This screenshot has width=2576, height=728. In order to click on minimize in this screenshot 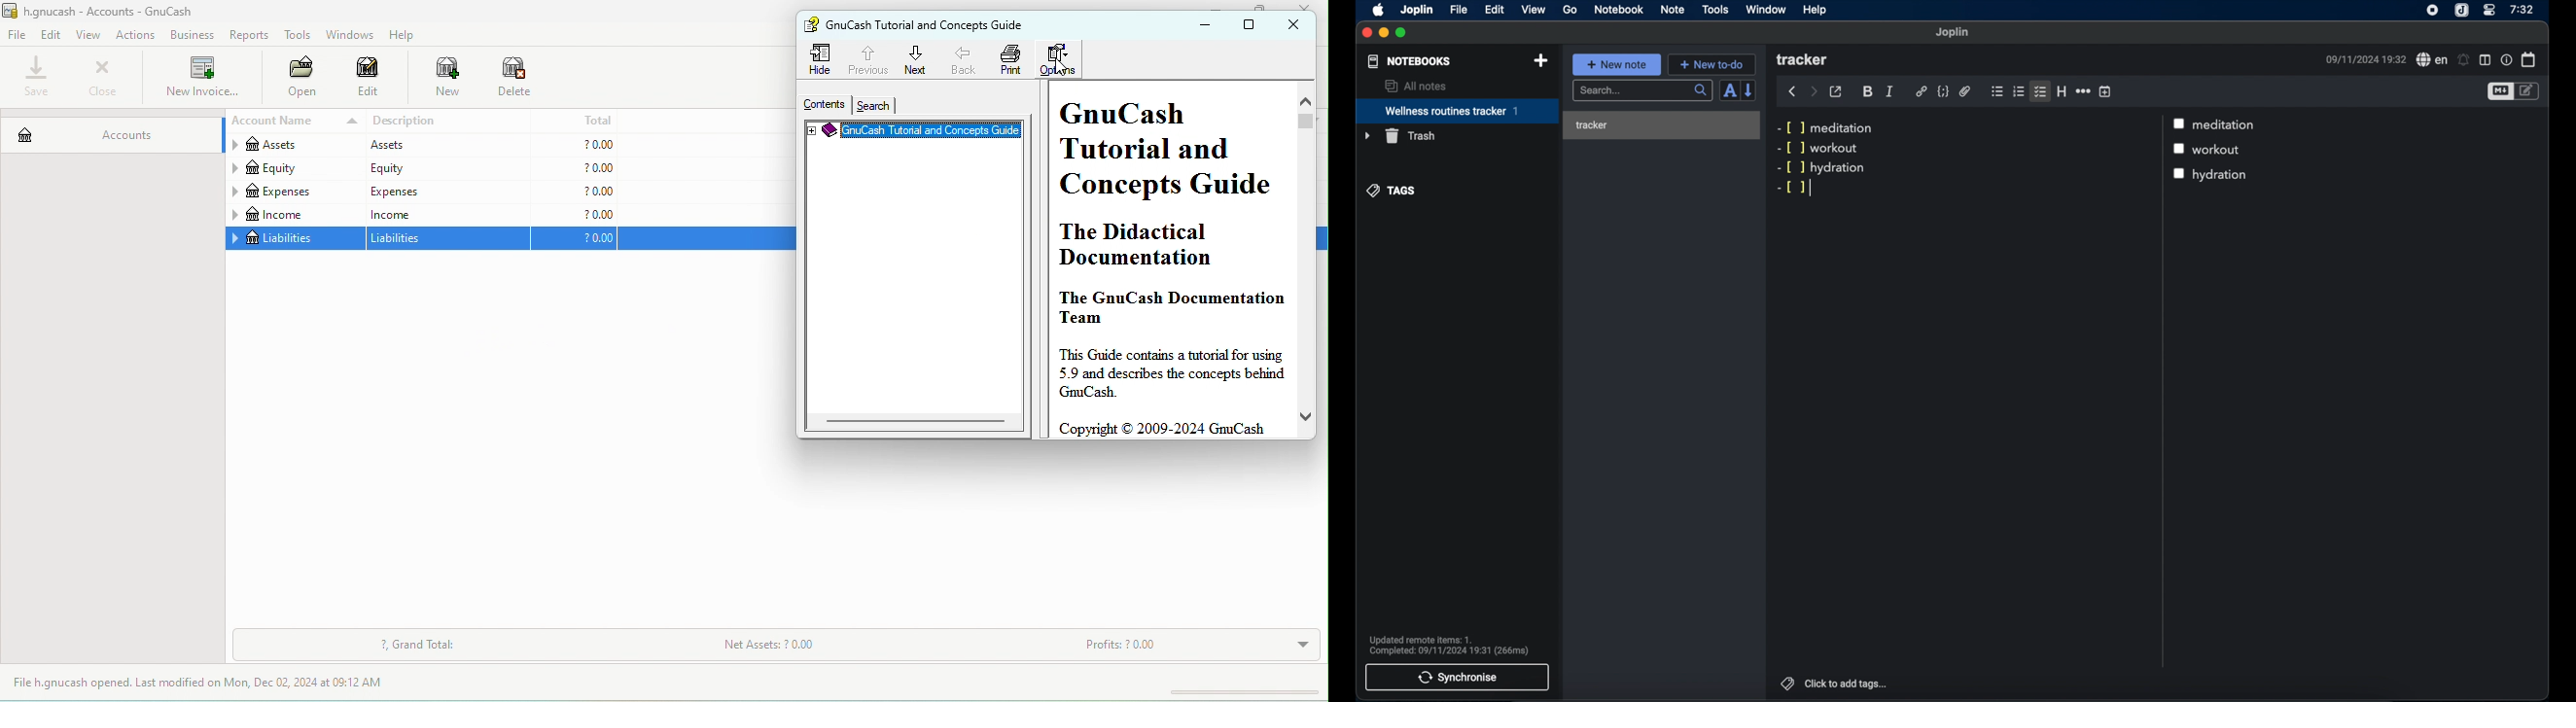, I will do `click(1220, 5)`.